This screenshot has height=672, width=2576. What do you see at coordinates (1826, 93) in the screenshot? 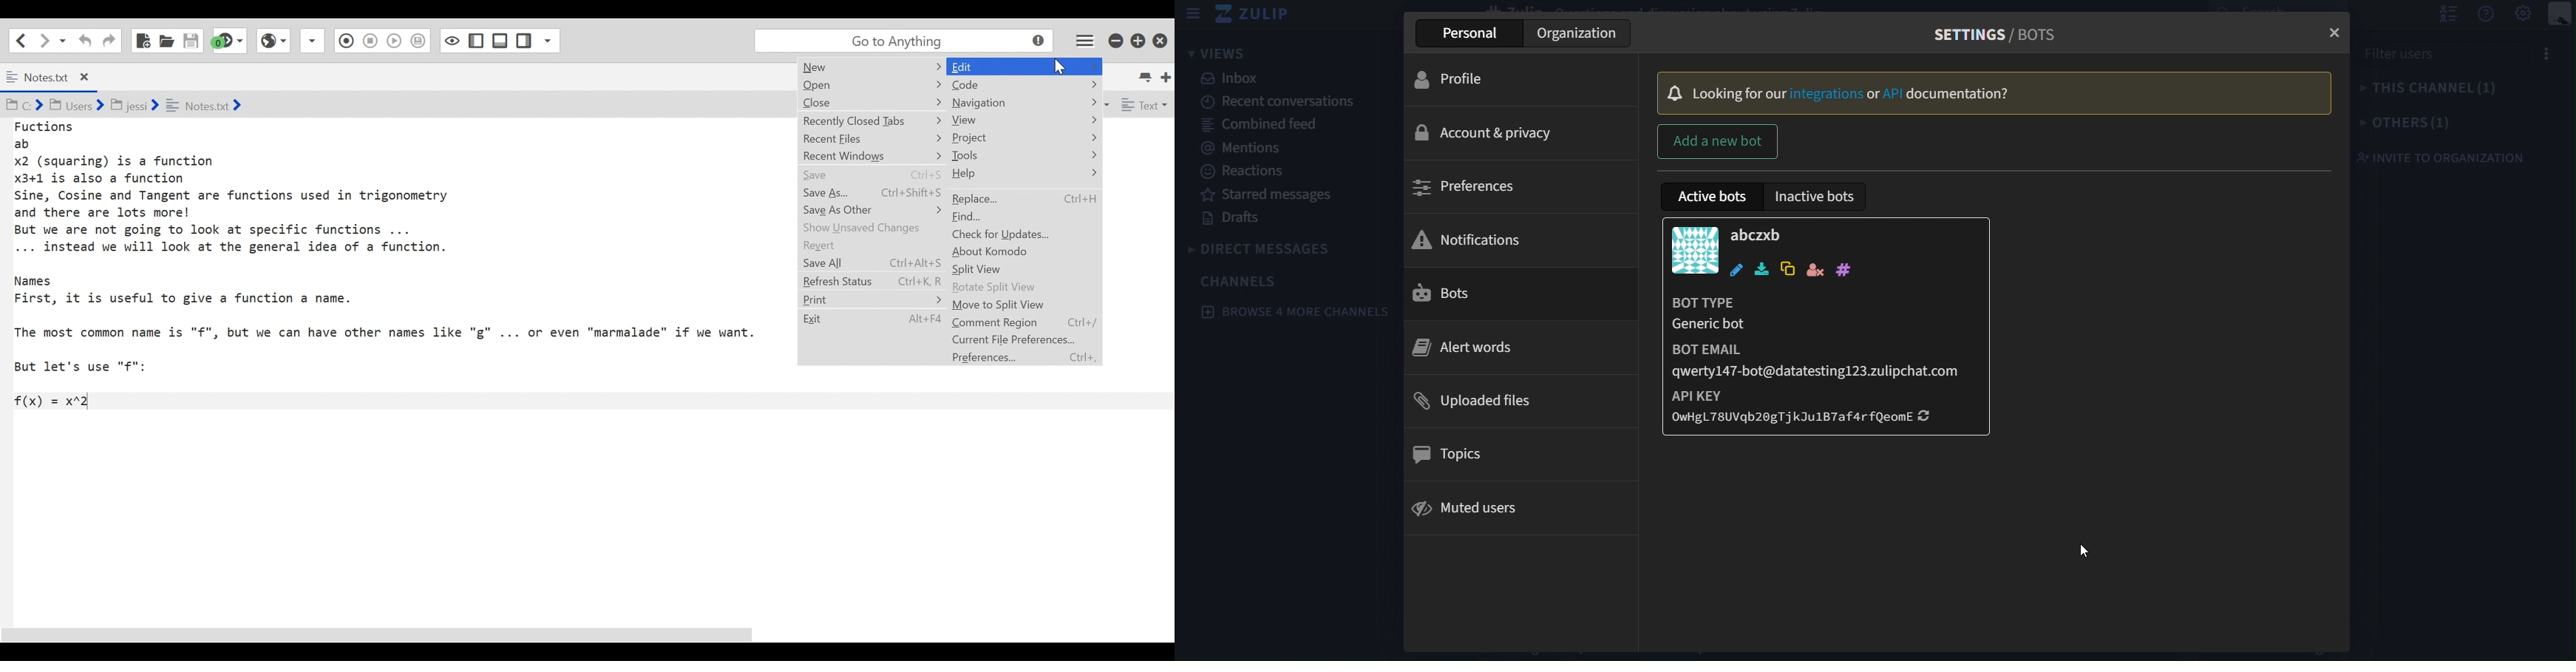
I see `Integration` at bounding box center [1826, 93].